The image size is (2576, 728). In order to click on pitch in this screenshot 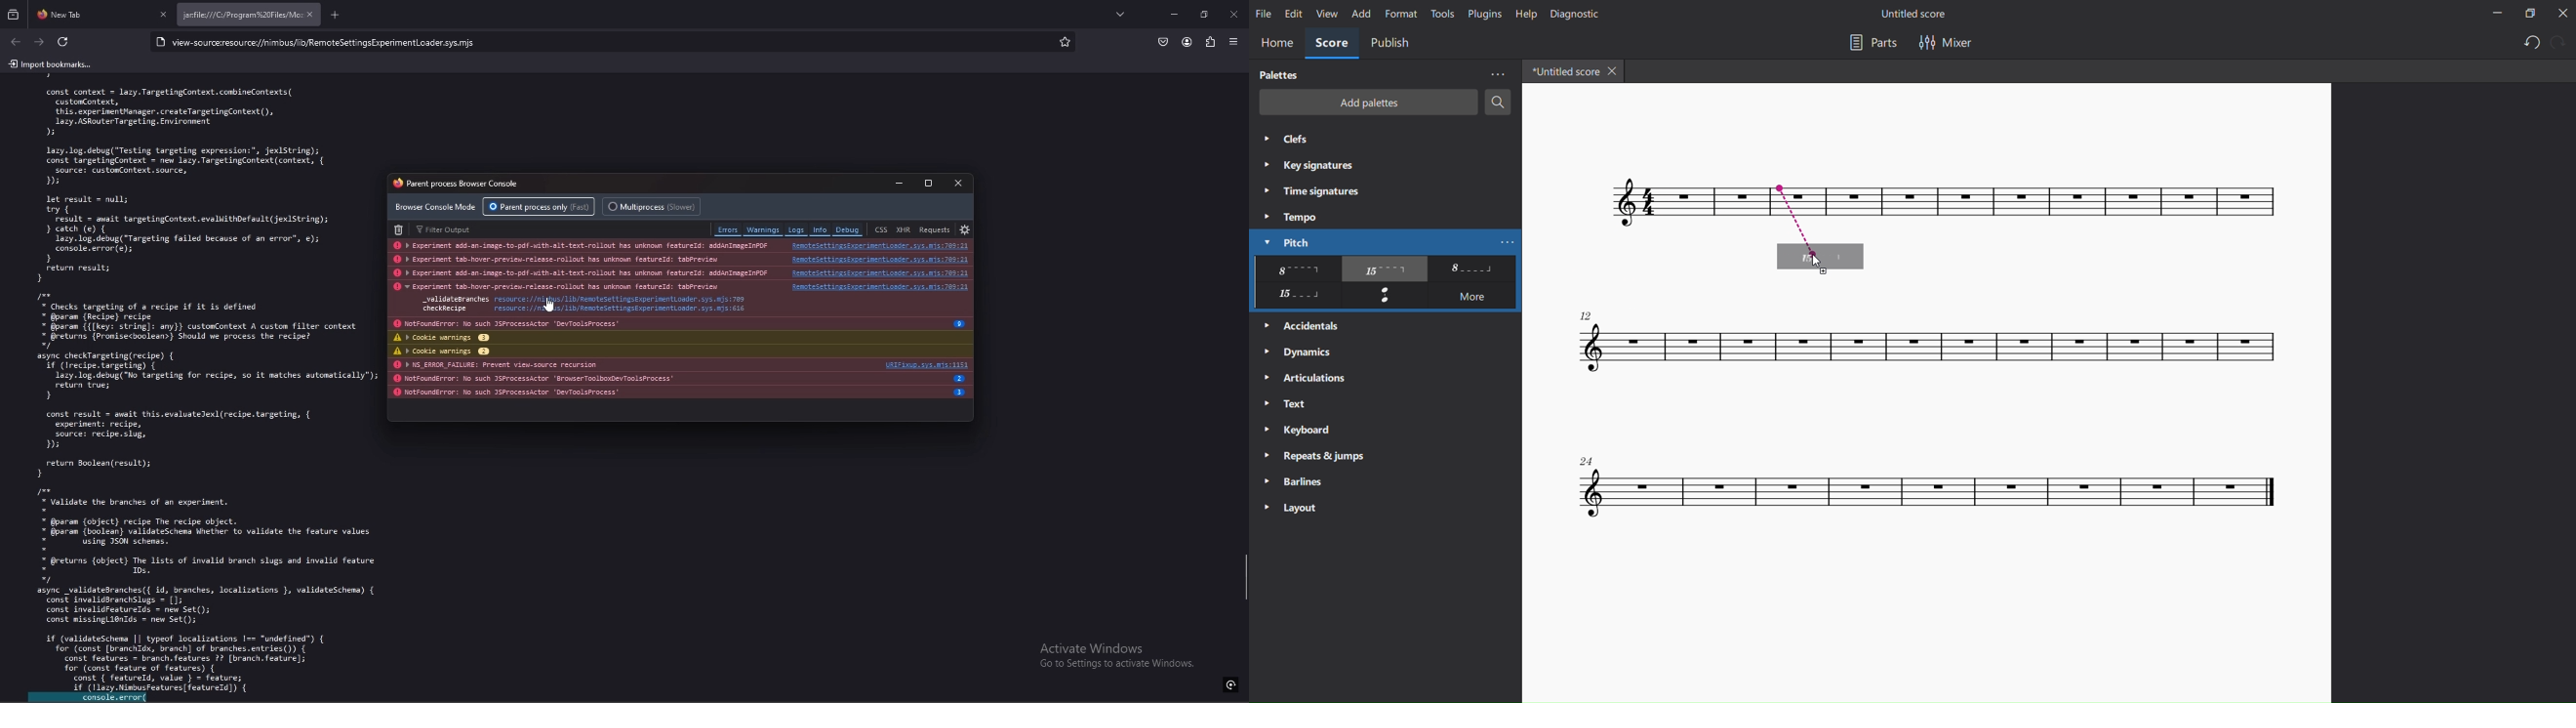, I will do `click(1282, 241)`.